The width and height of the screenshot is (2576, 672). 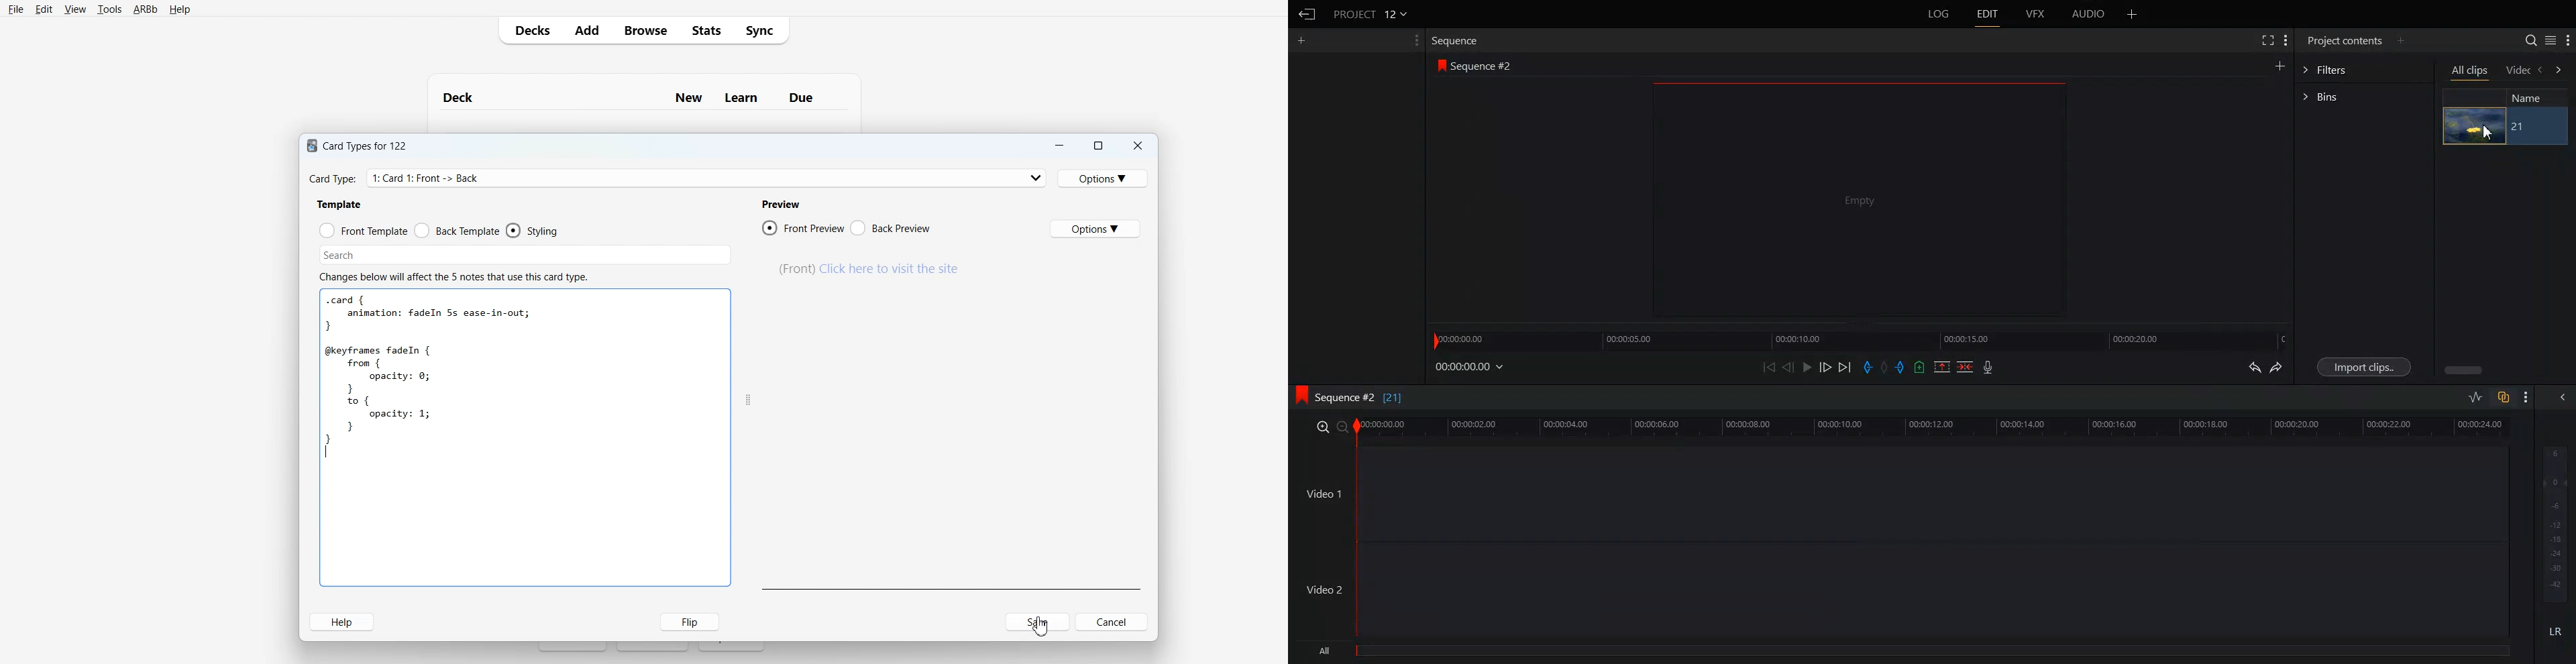 What do you see at coordinates (535, 230) in the screenshot?
I see `Styling` at bounding box center [535, 230].